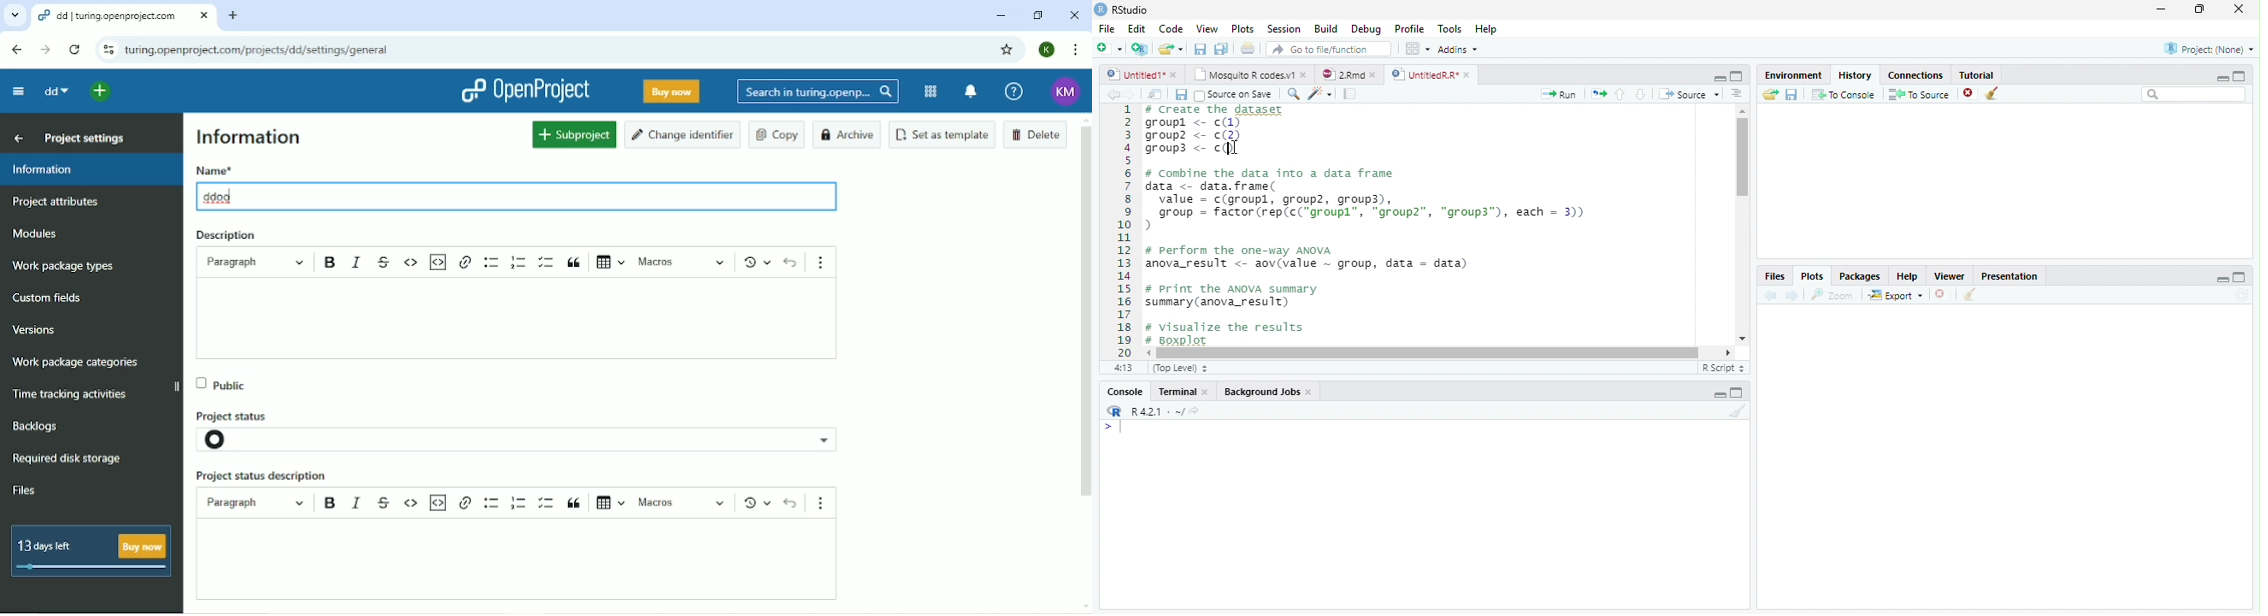 This screenshot has height=616, width=2268. What do you see at coordinates (1774, 276) in the screenshot?
I see `Files` at bounding box center [1774, 276].